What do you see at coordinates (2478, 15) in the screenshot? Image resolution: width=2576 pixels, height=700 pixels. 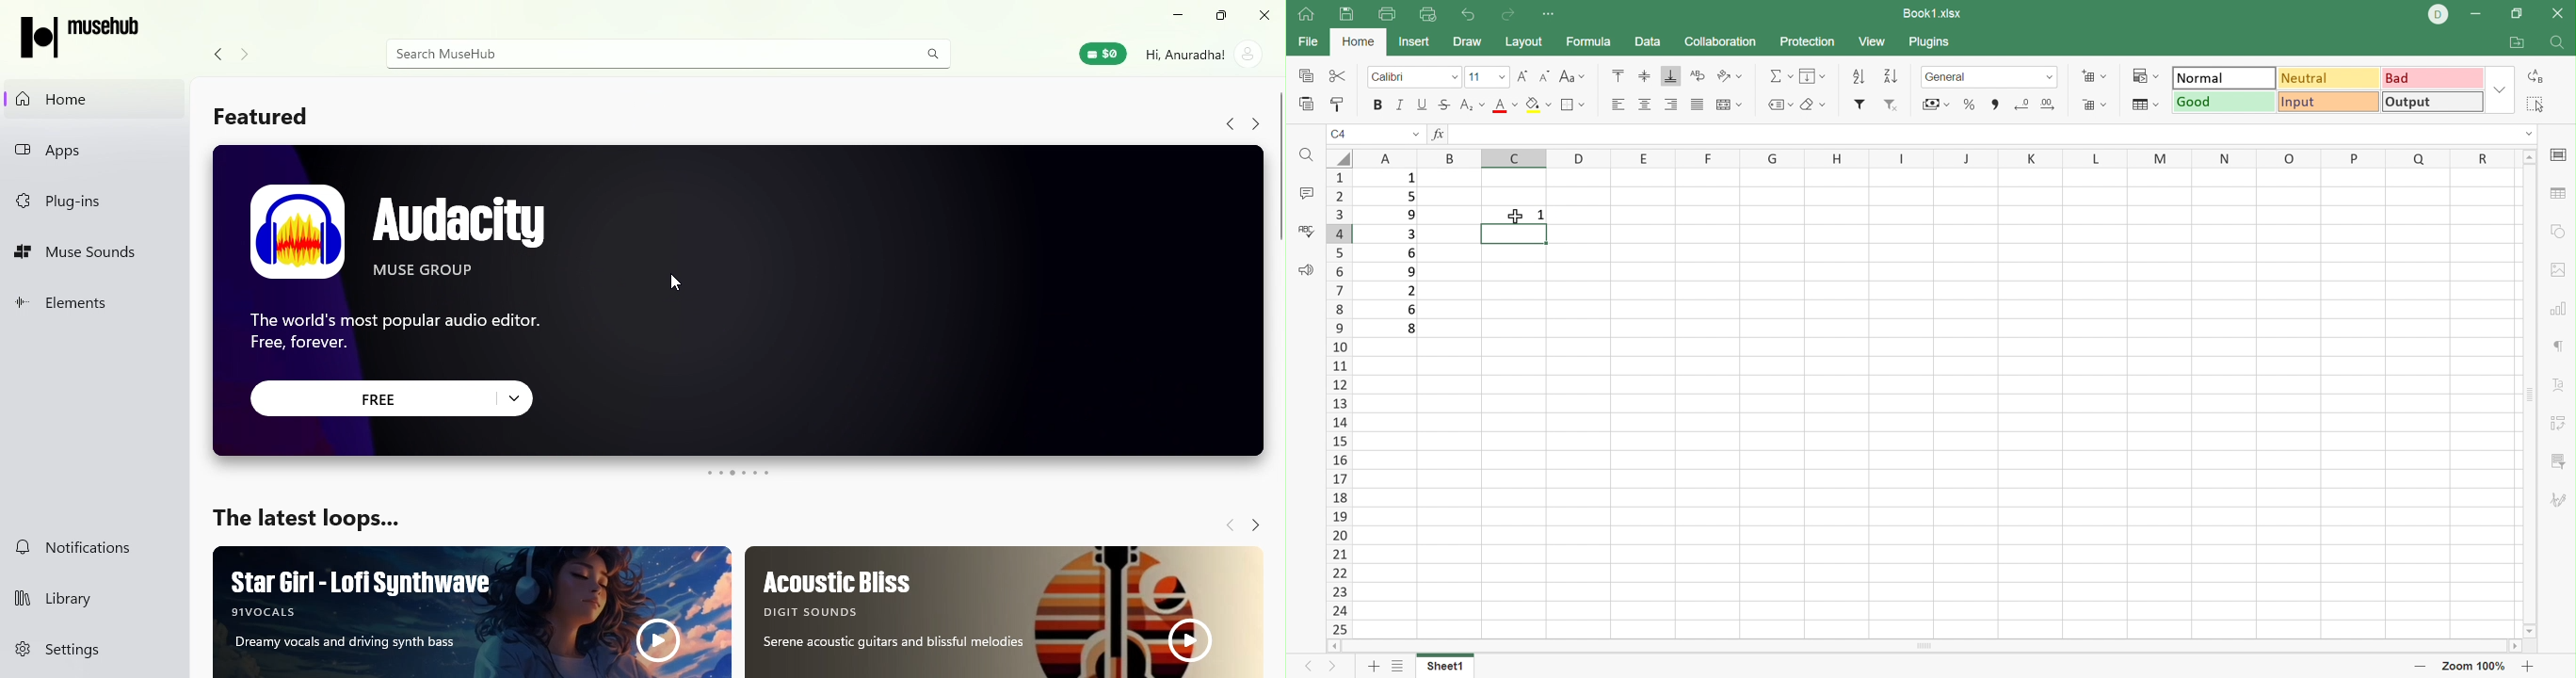 I see `Minimize` at bounding box center [2478, 15].